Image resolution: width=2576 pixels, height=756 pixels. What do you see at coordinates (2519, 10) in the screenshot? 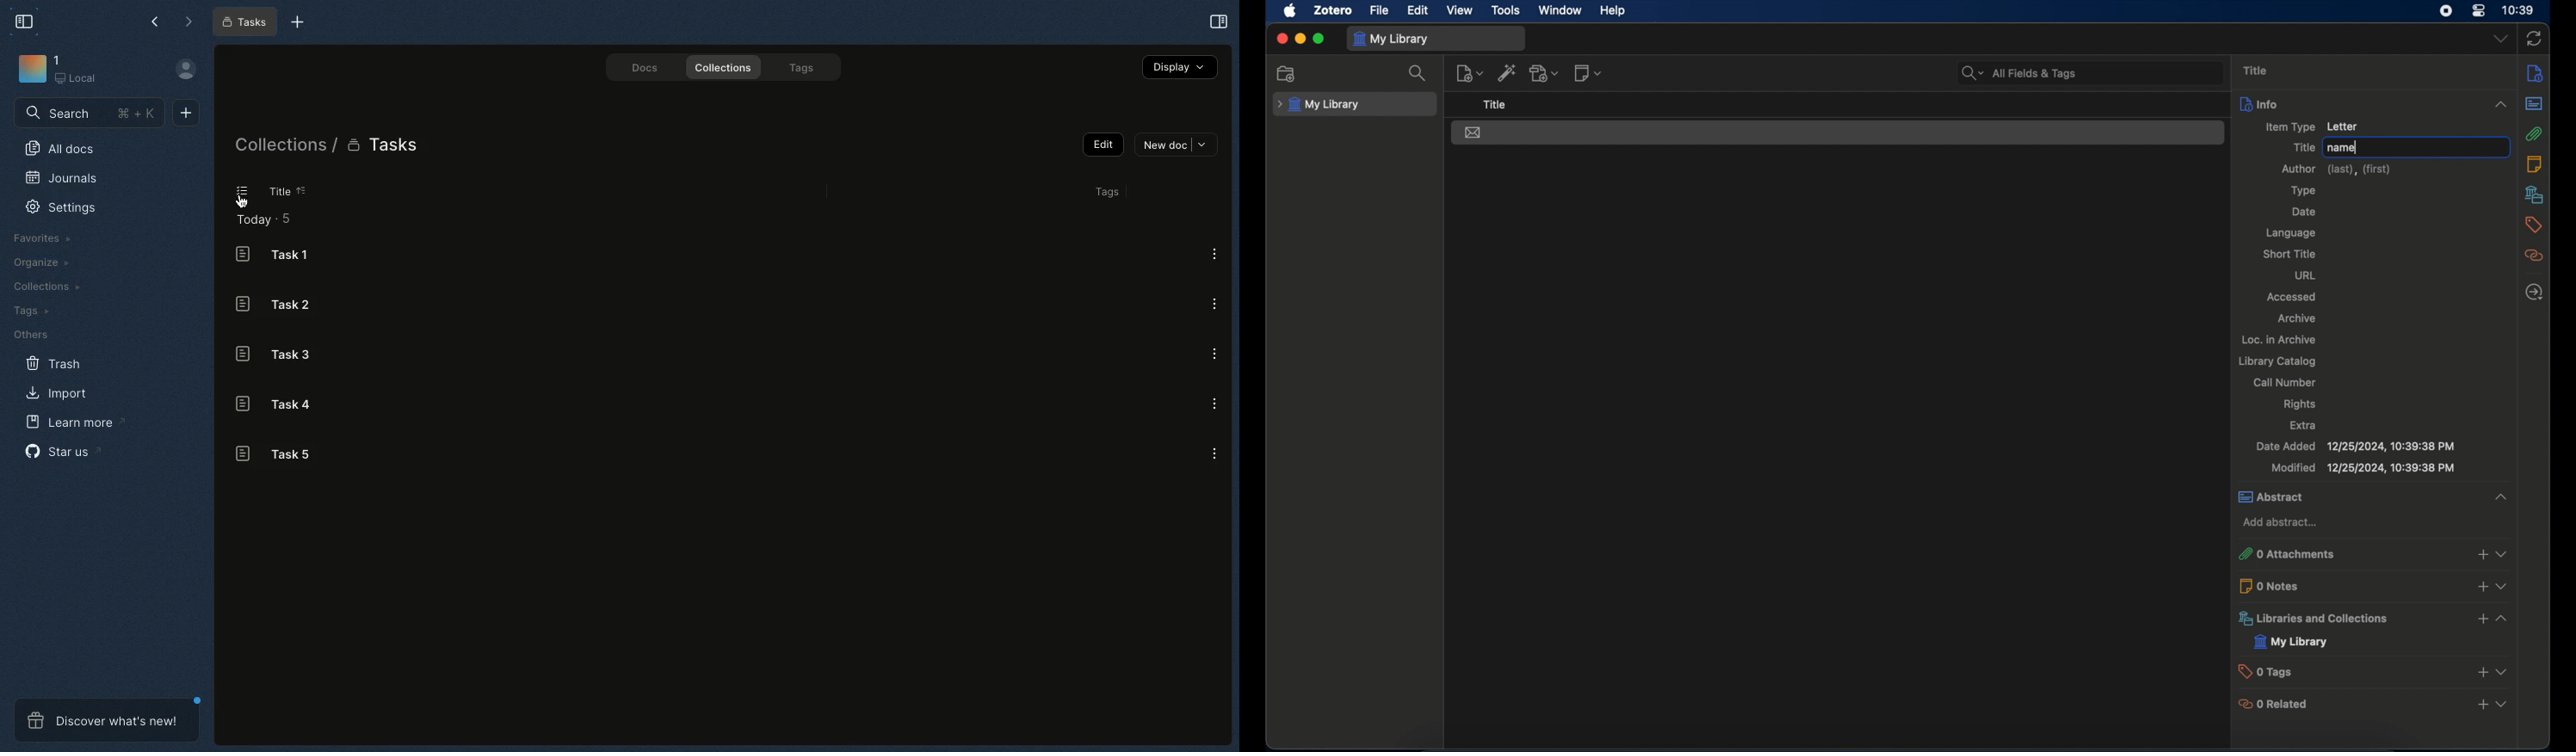
I see `time` at bounding box center [2519, 10].